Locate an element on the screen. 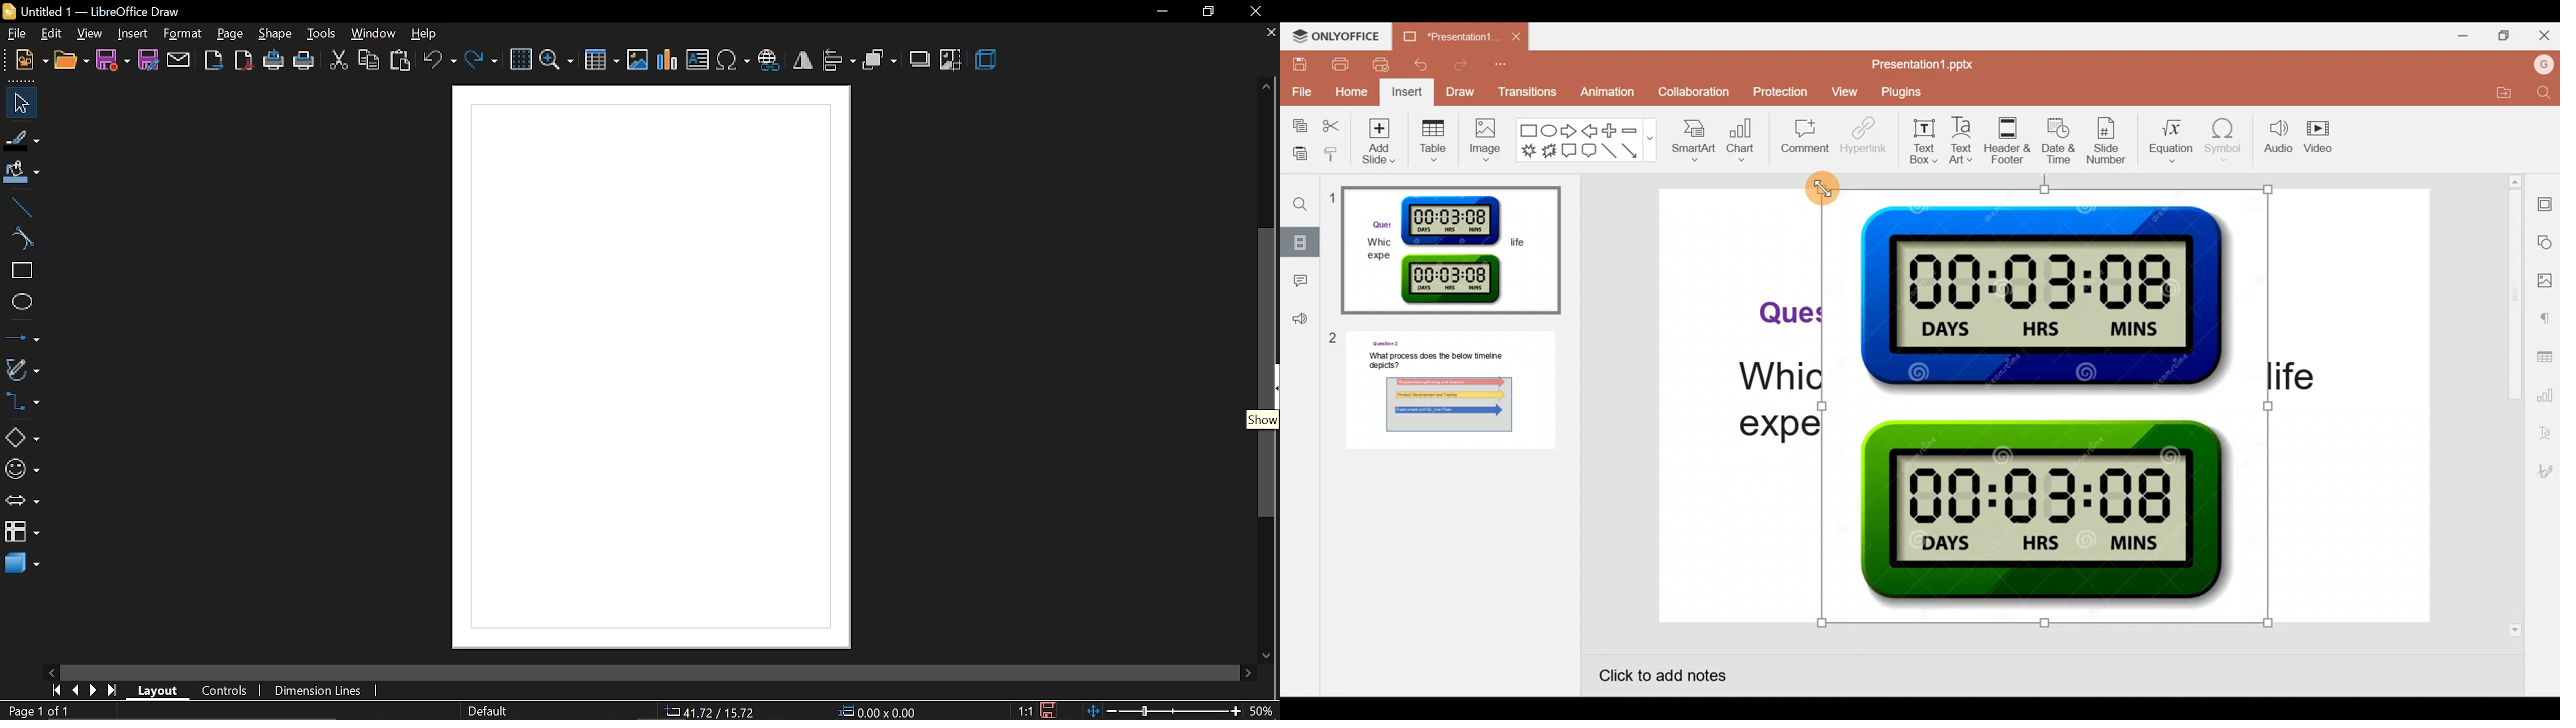 The image size is (2576, 728). Transitions is located at coordinates (1528, 92).